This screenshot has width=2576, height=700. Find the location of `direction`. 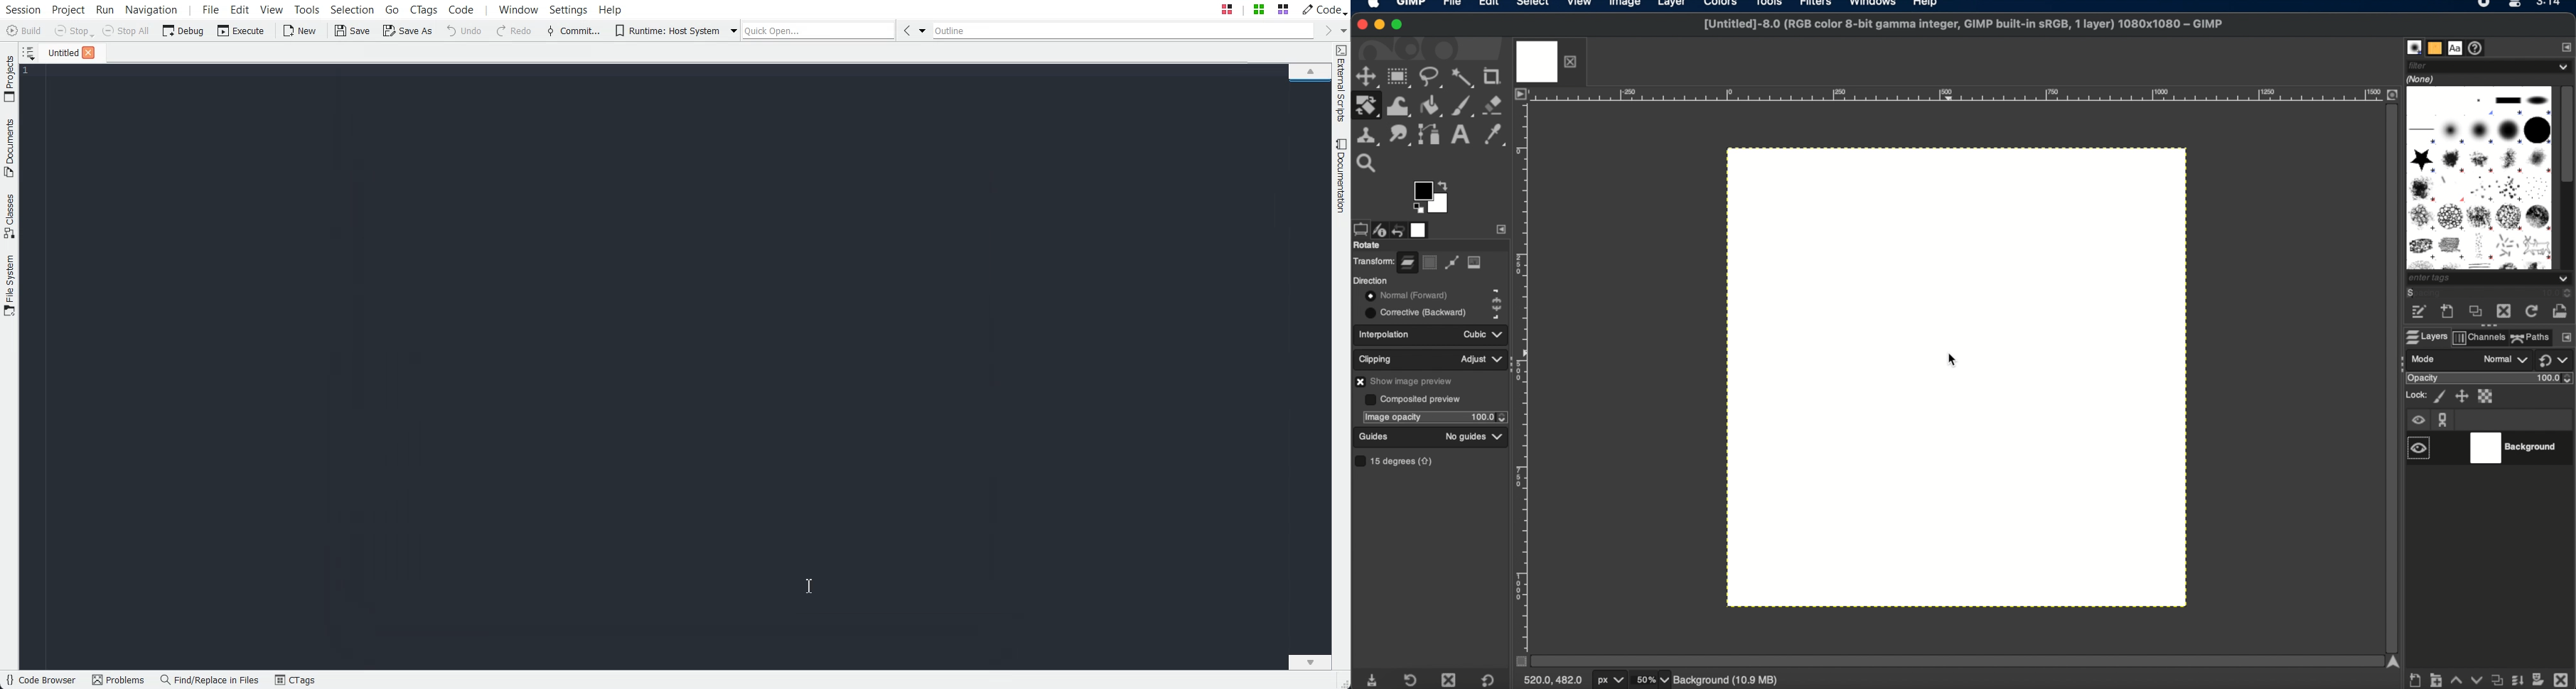

direction is located at coordinates (1371, 280).